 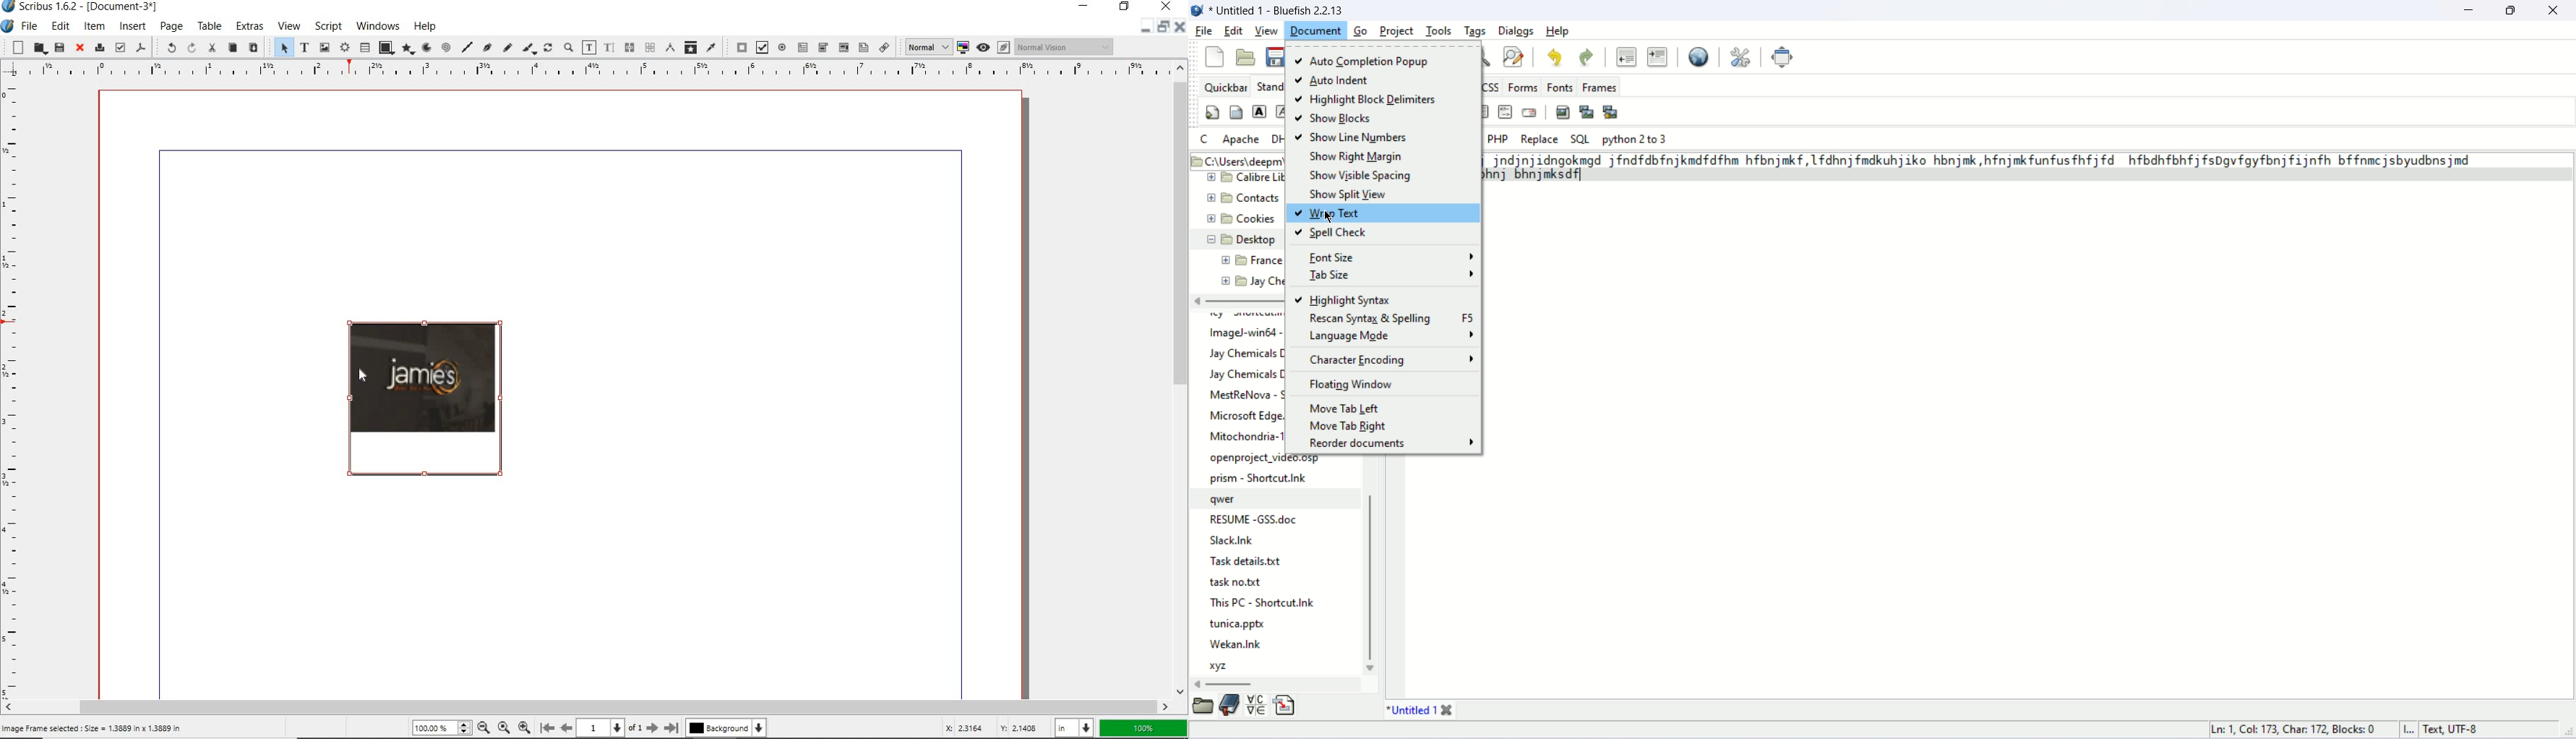 I want to click on minimize, so click(x=1143, y=28).